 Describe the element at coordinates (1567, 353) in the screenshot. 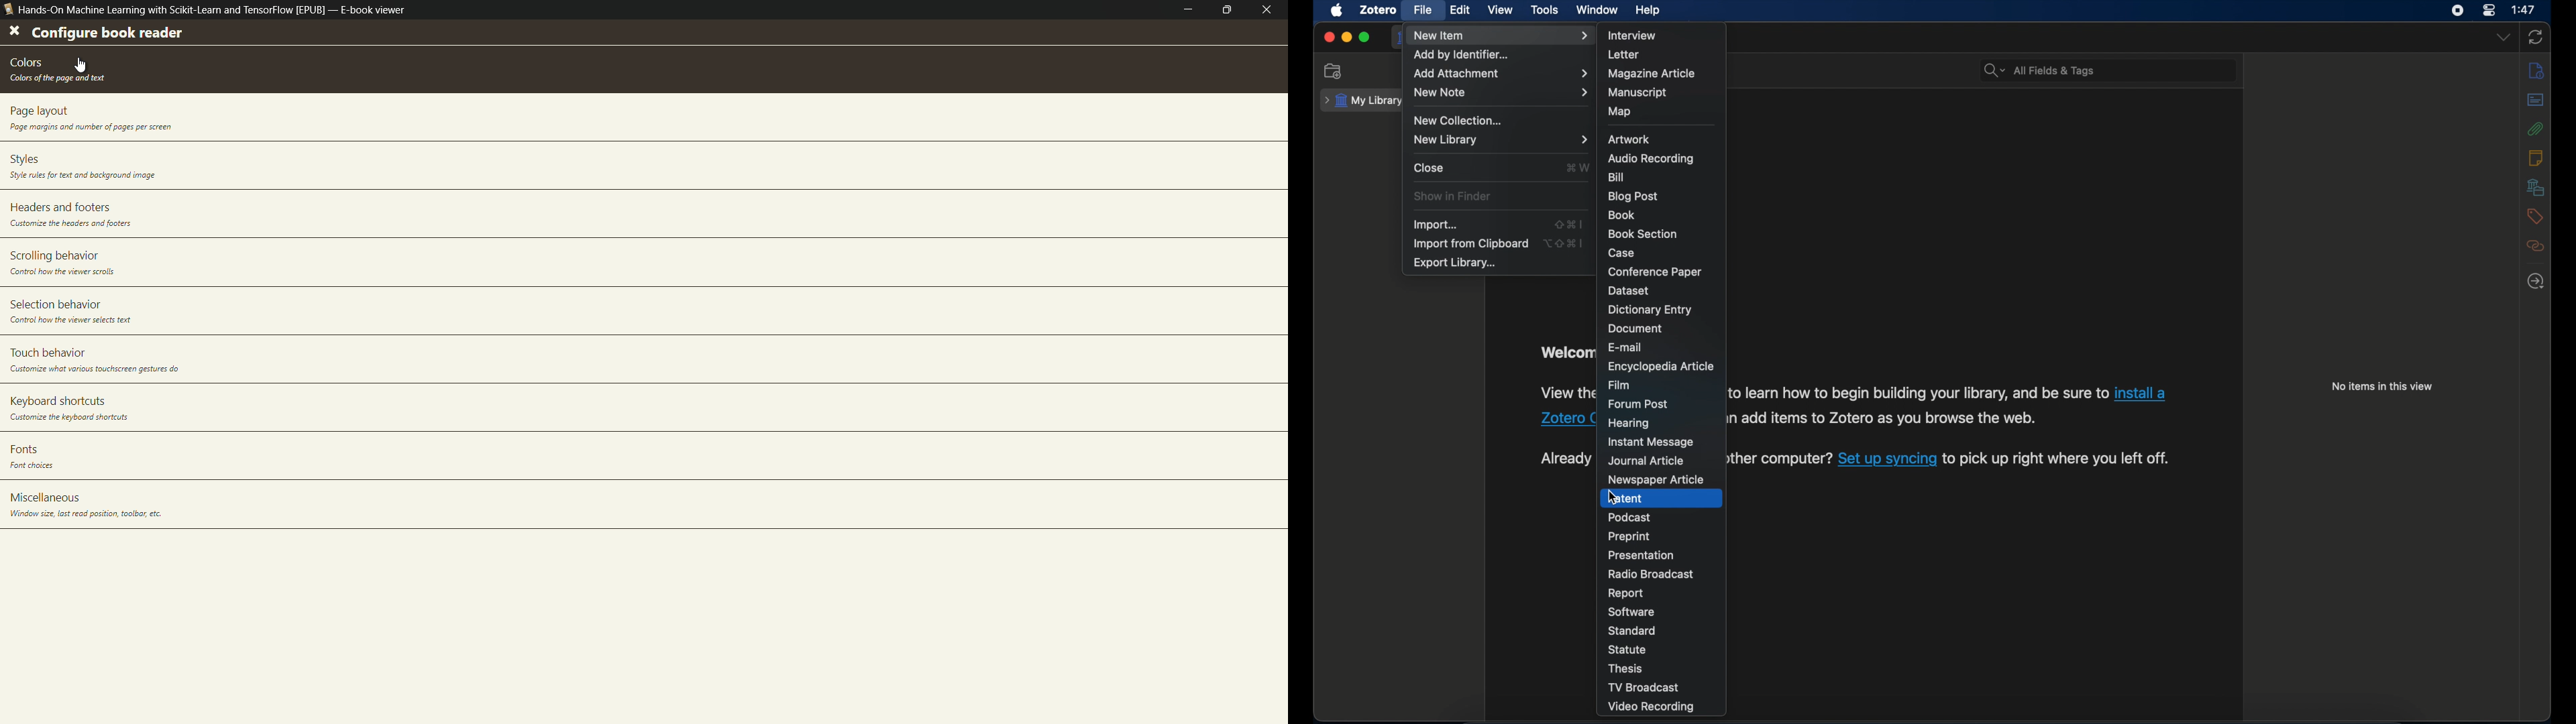

I see `Welcome` at that location.